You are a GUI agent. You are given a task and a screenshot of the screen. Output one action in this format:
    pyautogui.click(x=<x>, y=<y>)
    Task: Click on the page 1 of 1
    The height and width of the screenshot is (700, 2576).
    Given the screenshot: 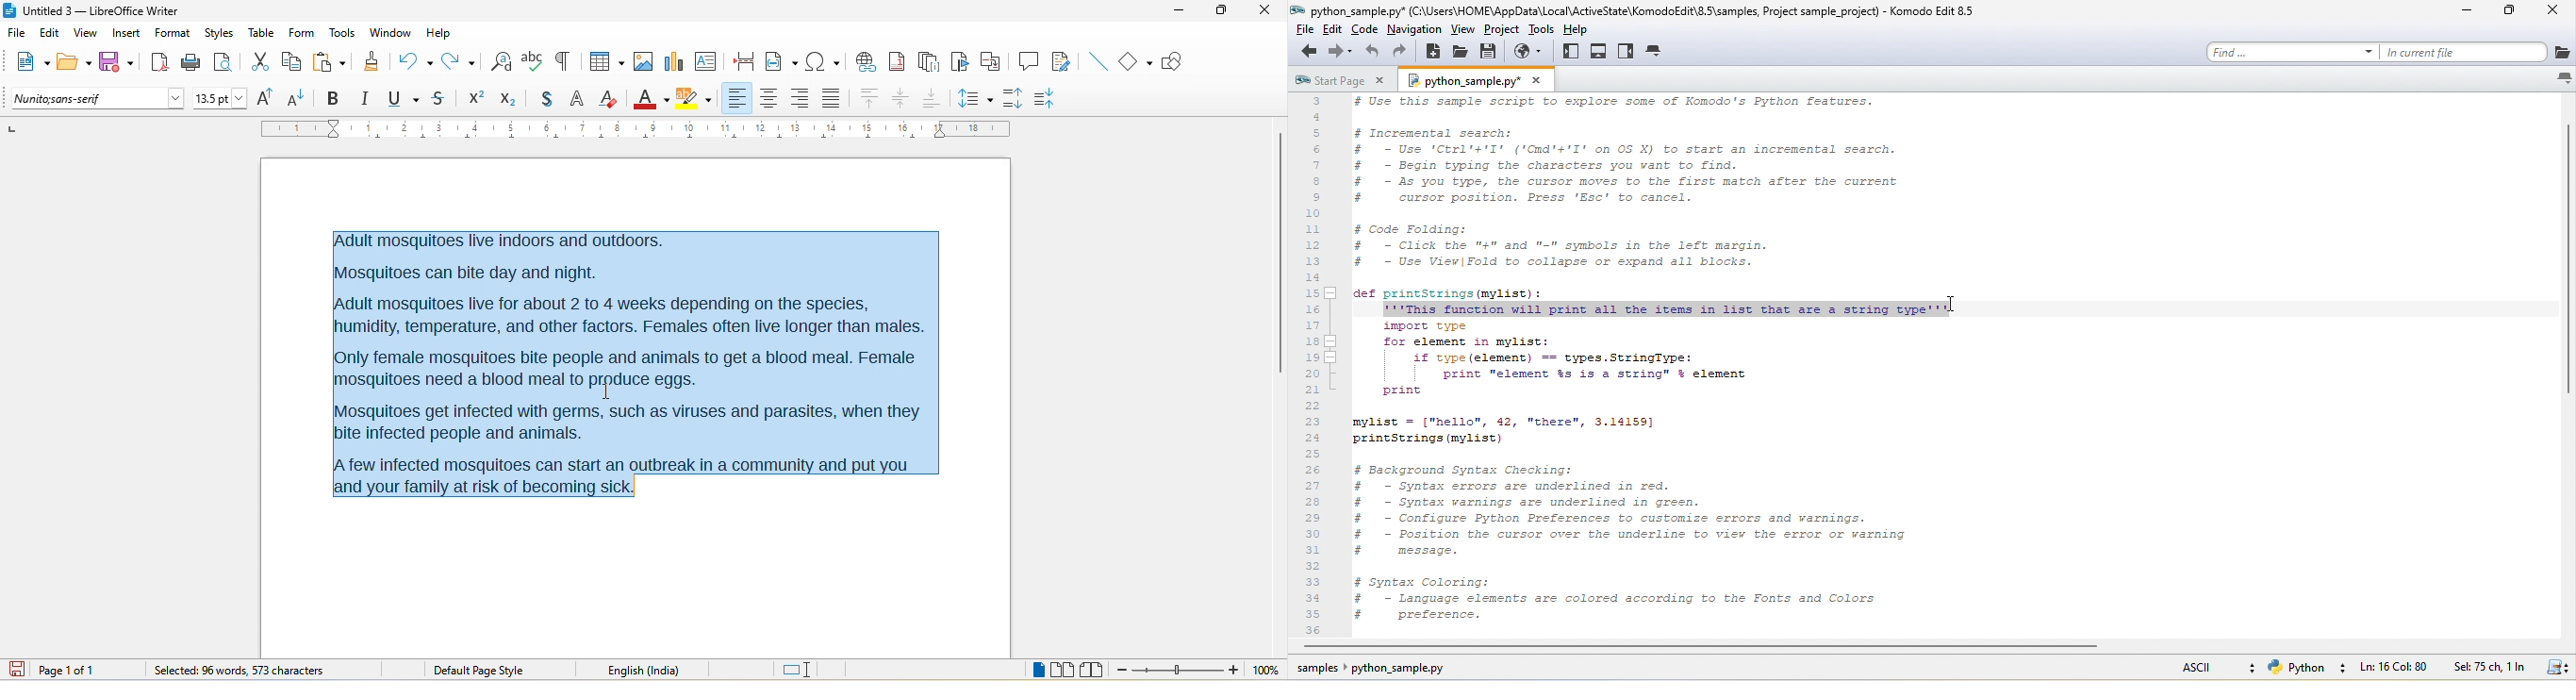 What is the action you would take?
    pyautogui.click(x=86, y=670)
    